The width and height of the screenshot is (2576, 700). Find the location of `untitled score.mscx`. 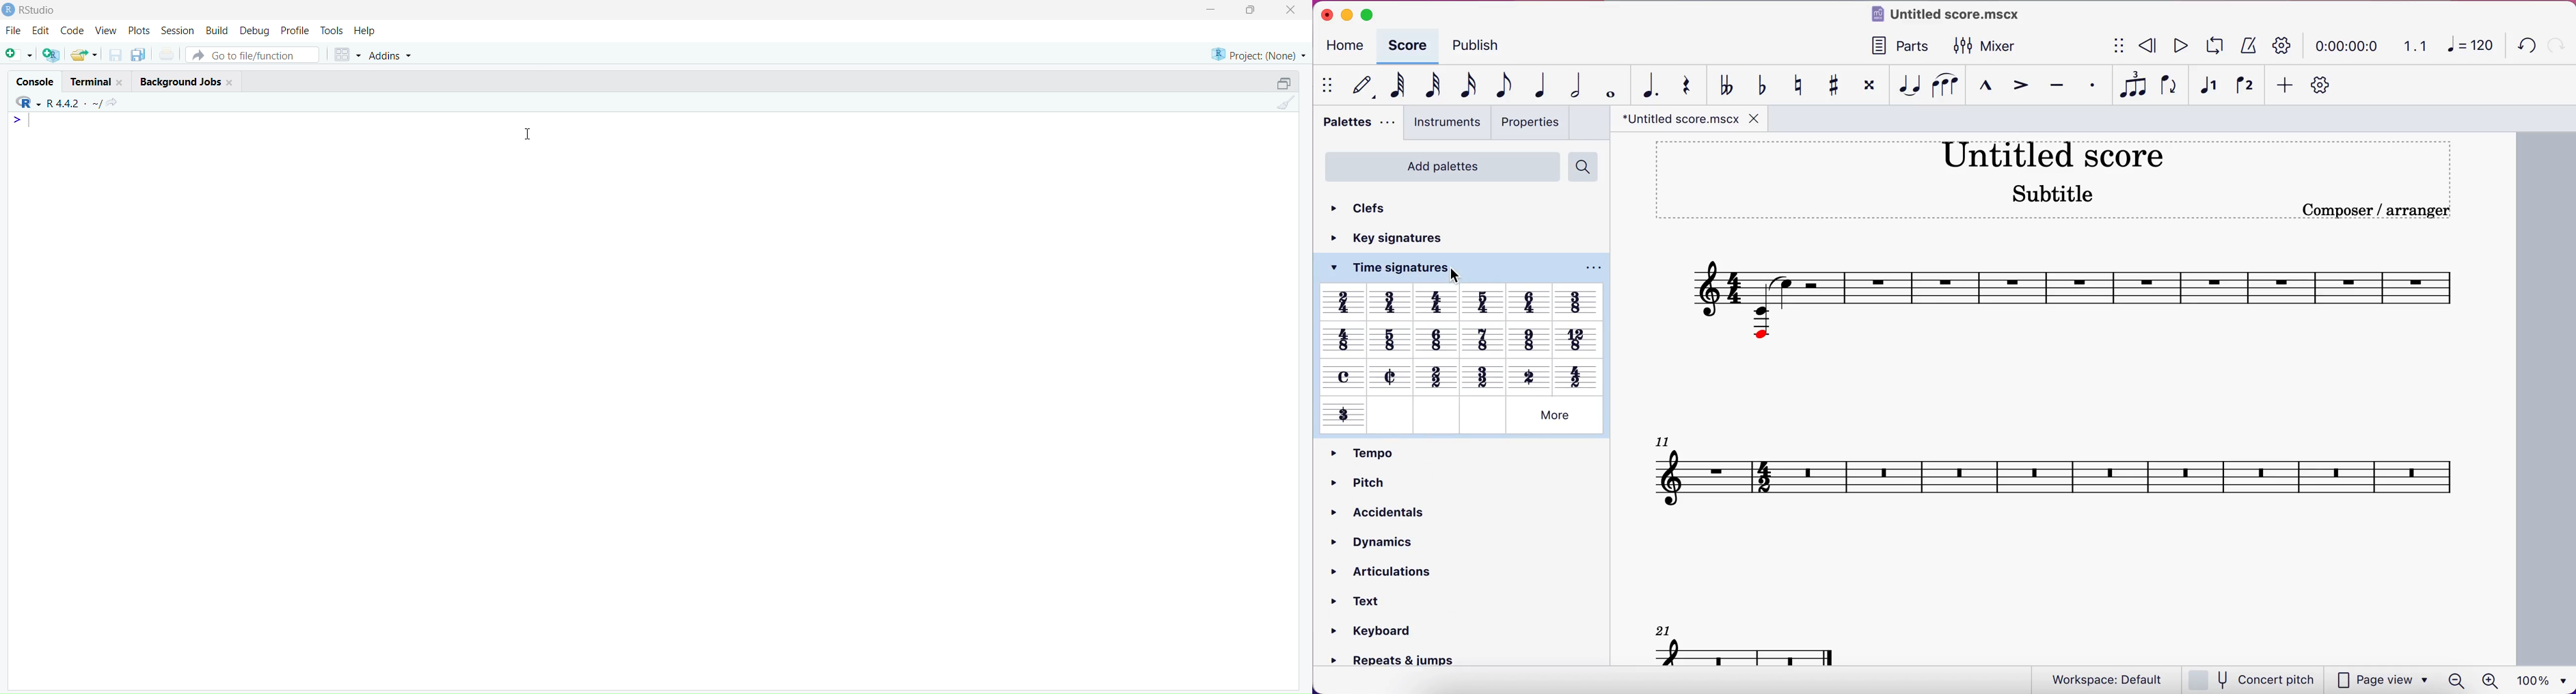

untitled score.mscx is located at coordinates (1692, 119).